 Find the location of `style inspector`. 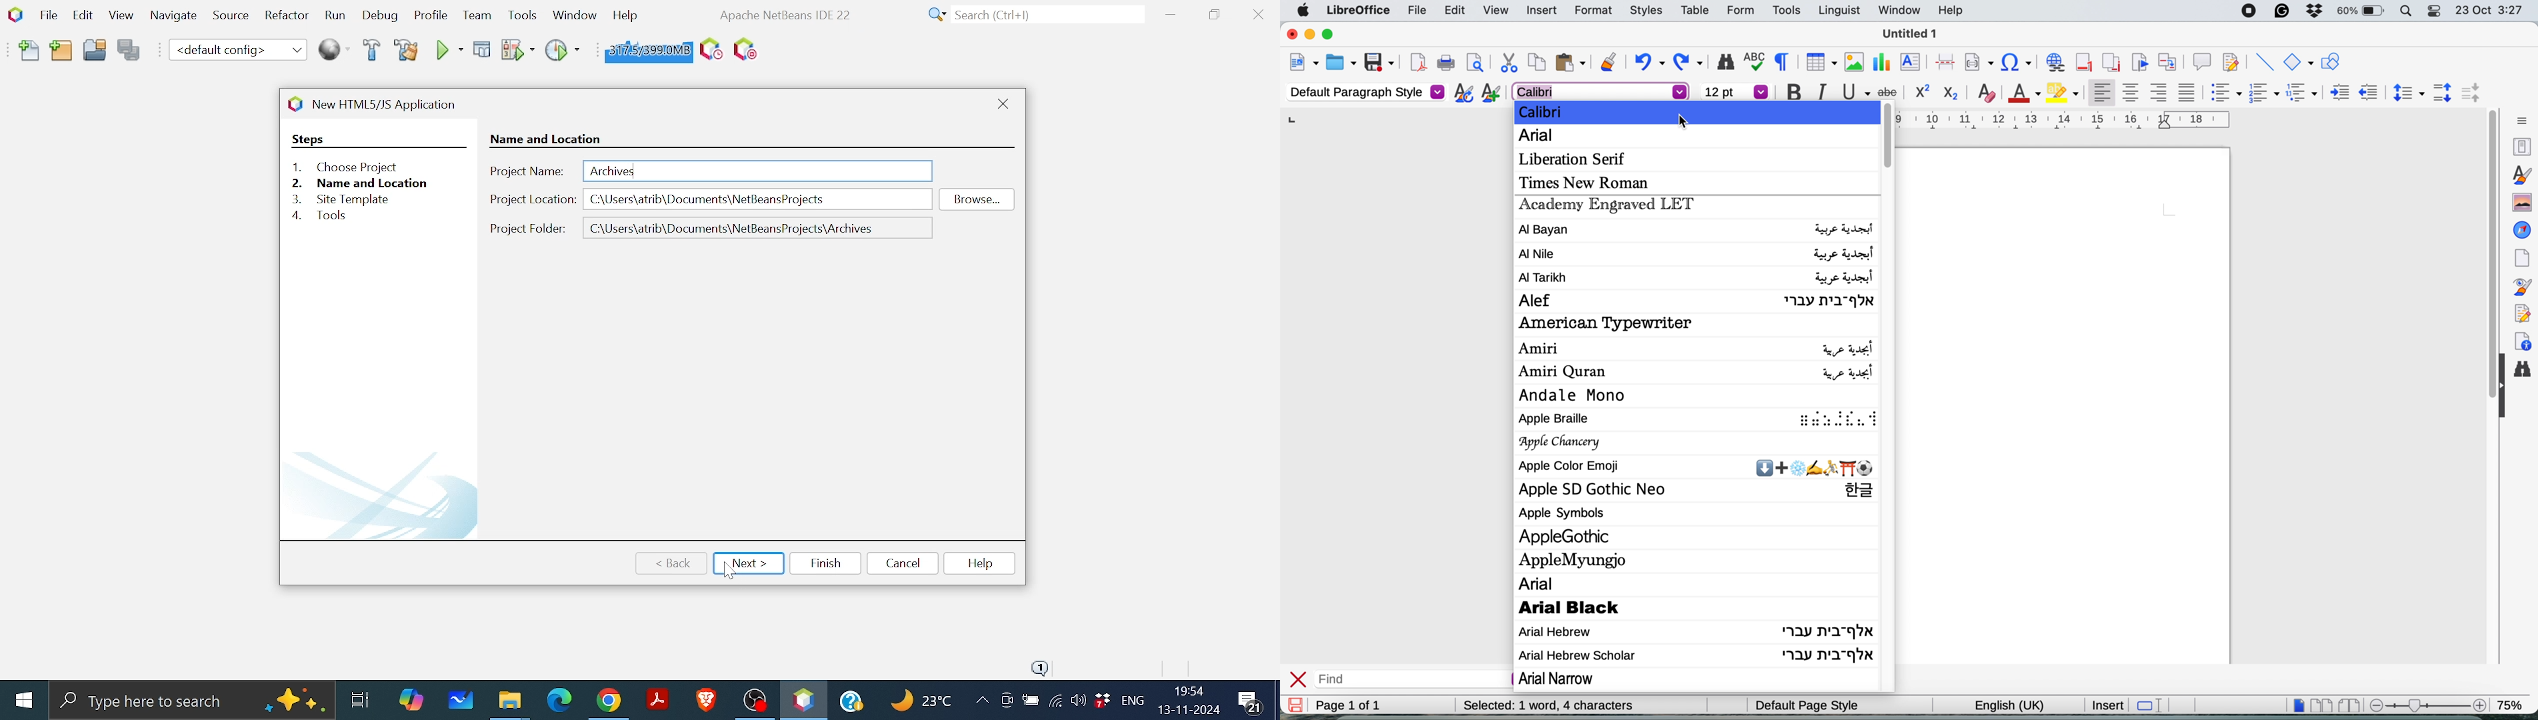

style inspector is located at coordinates (2525, 287).